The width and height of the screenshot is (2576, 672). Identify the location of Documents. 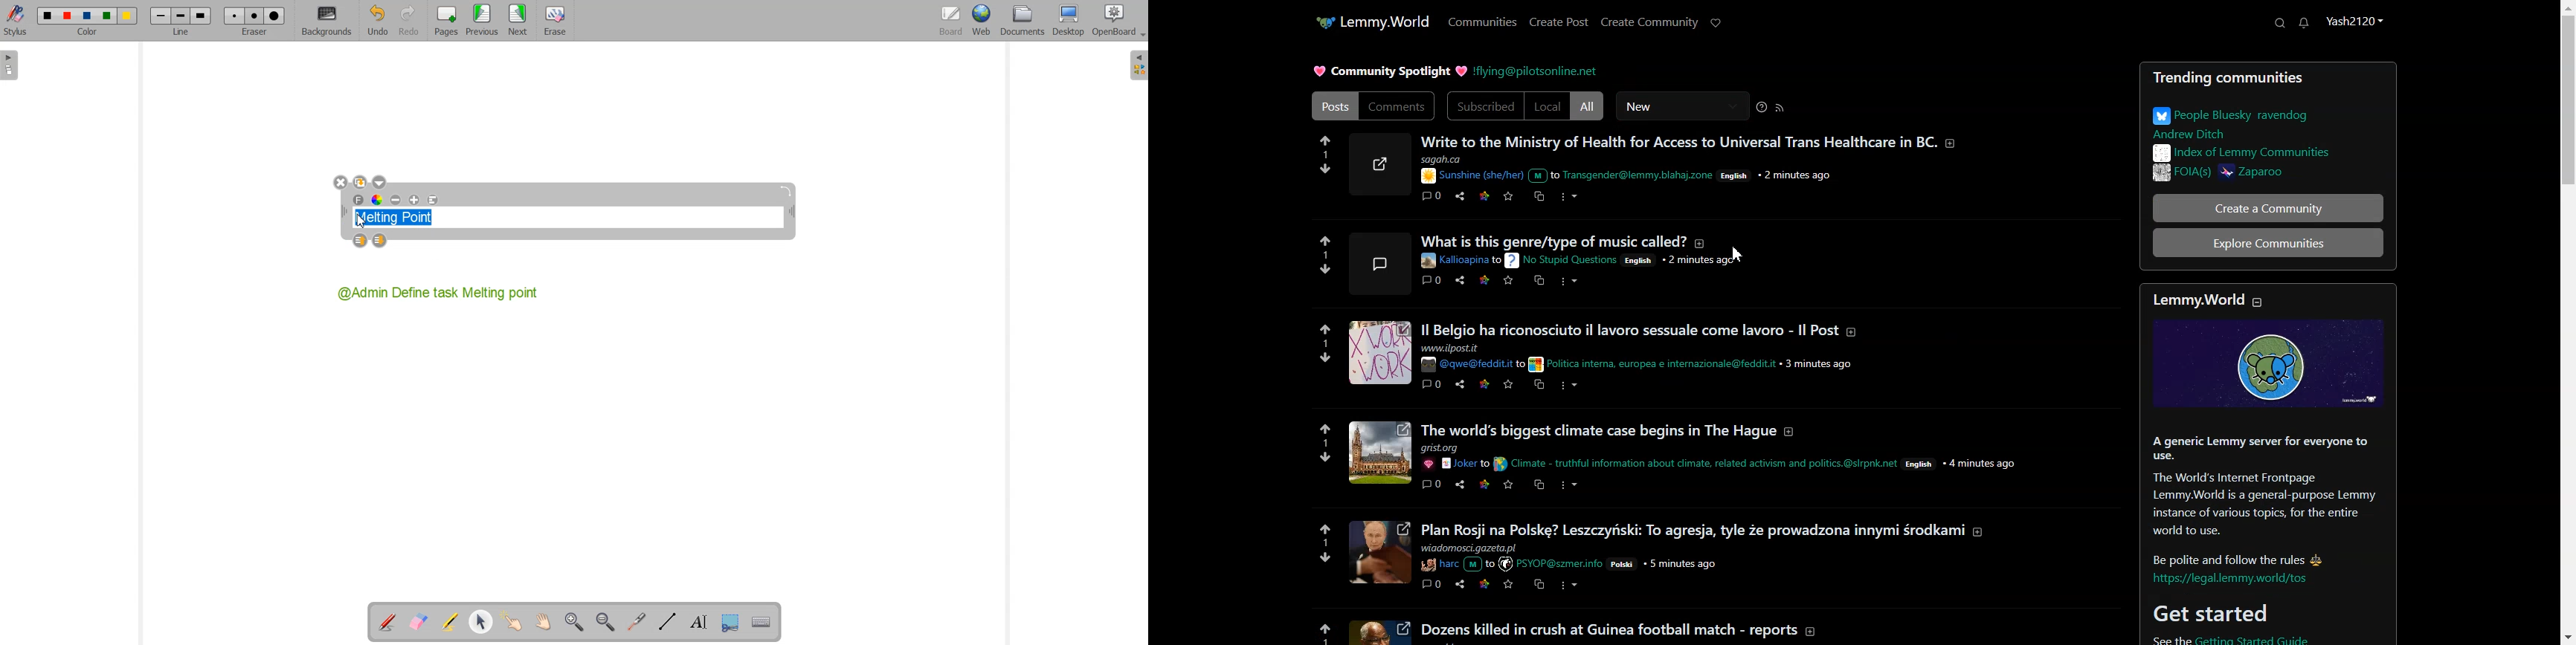
(1022, 21).